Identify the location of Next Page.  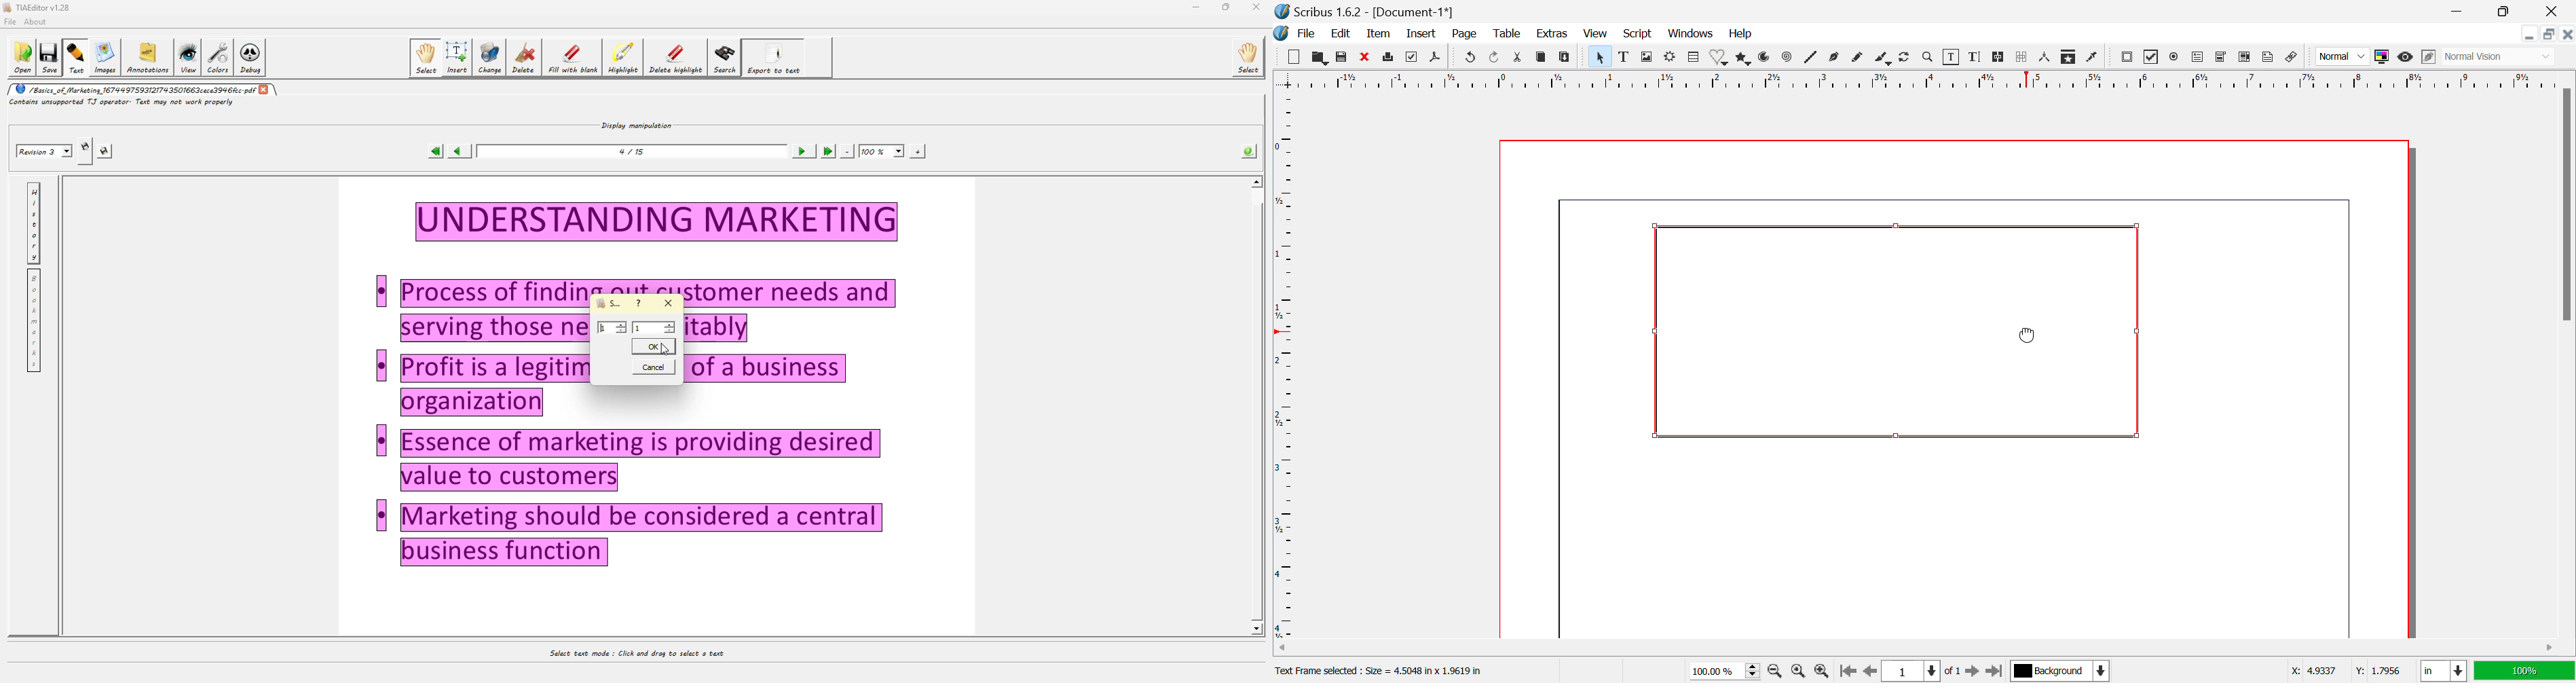
(1973, 670).